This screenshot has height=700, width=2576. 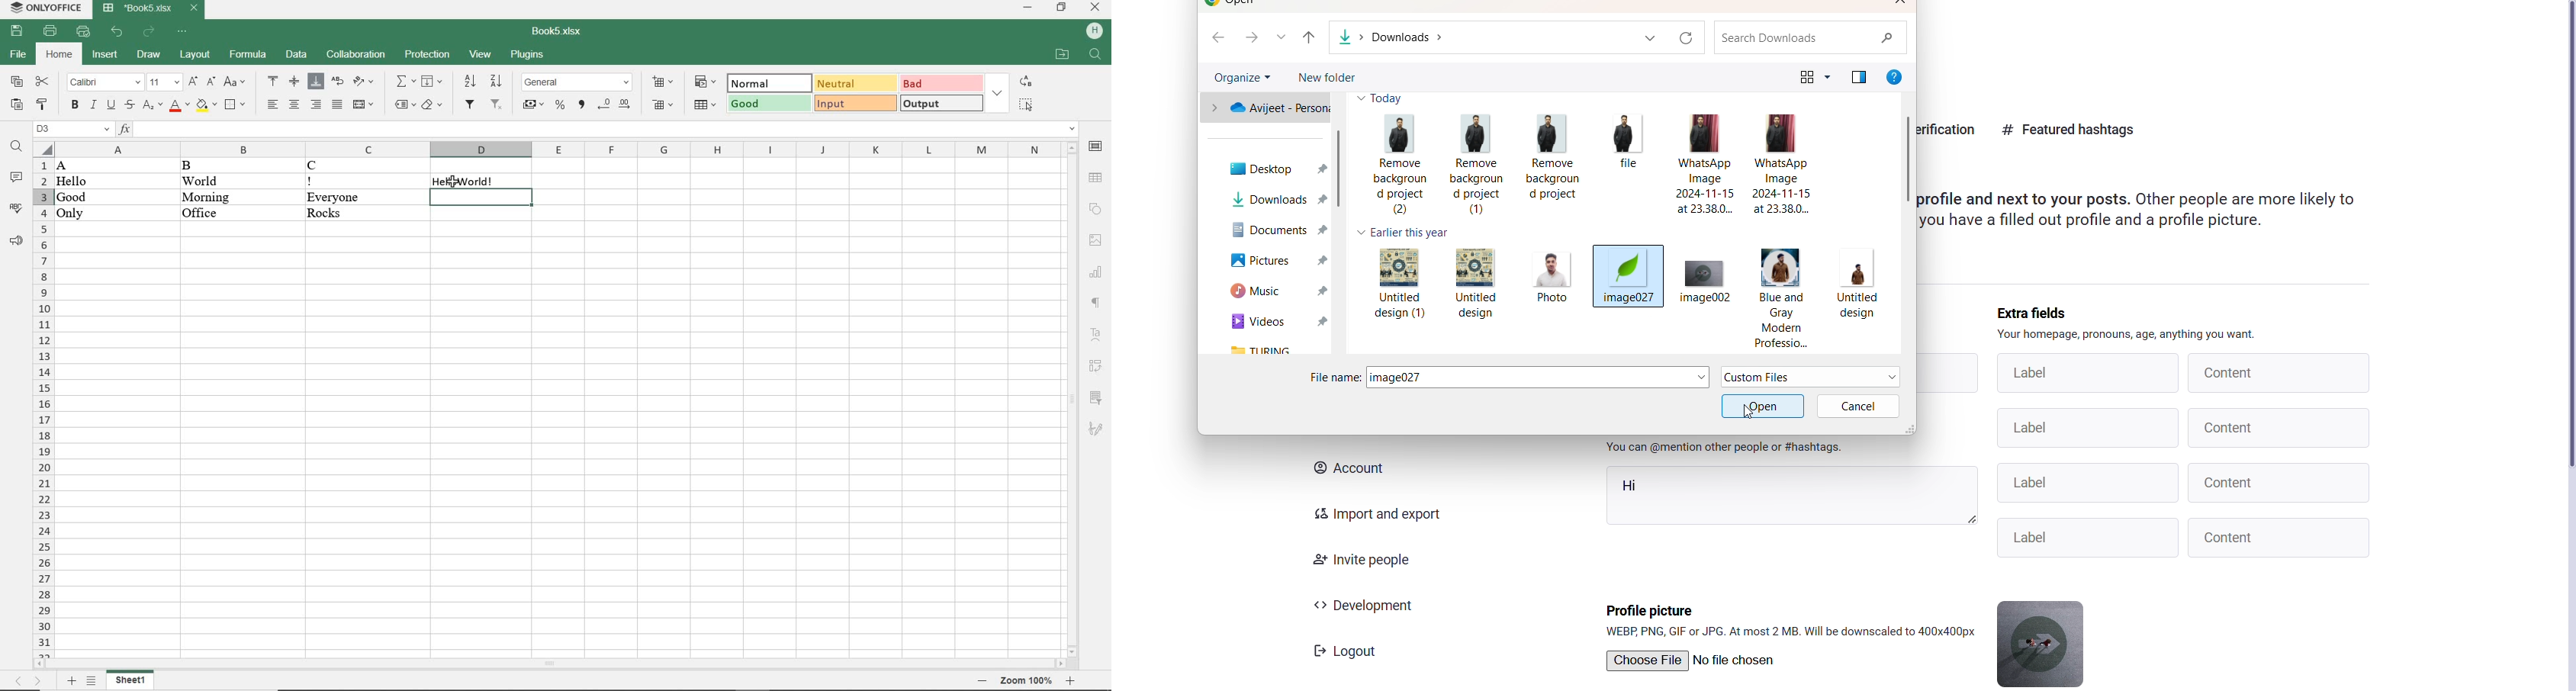 I want to click on image027, so click(x=1630, y=277).